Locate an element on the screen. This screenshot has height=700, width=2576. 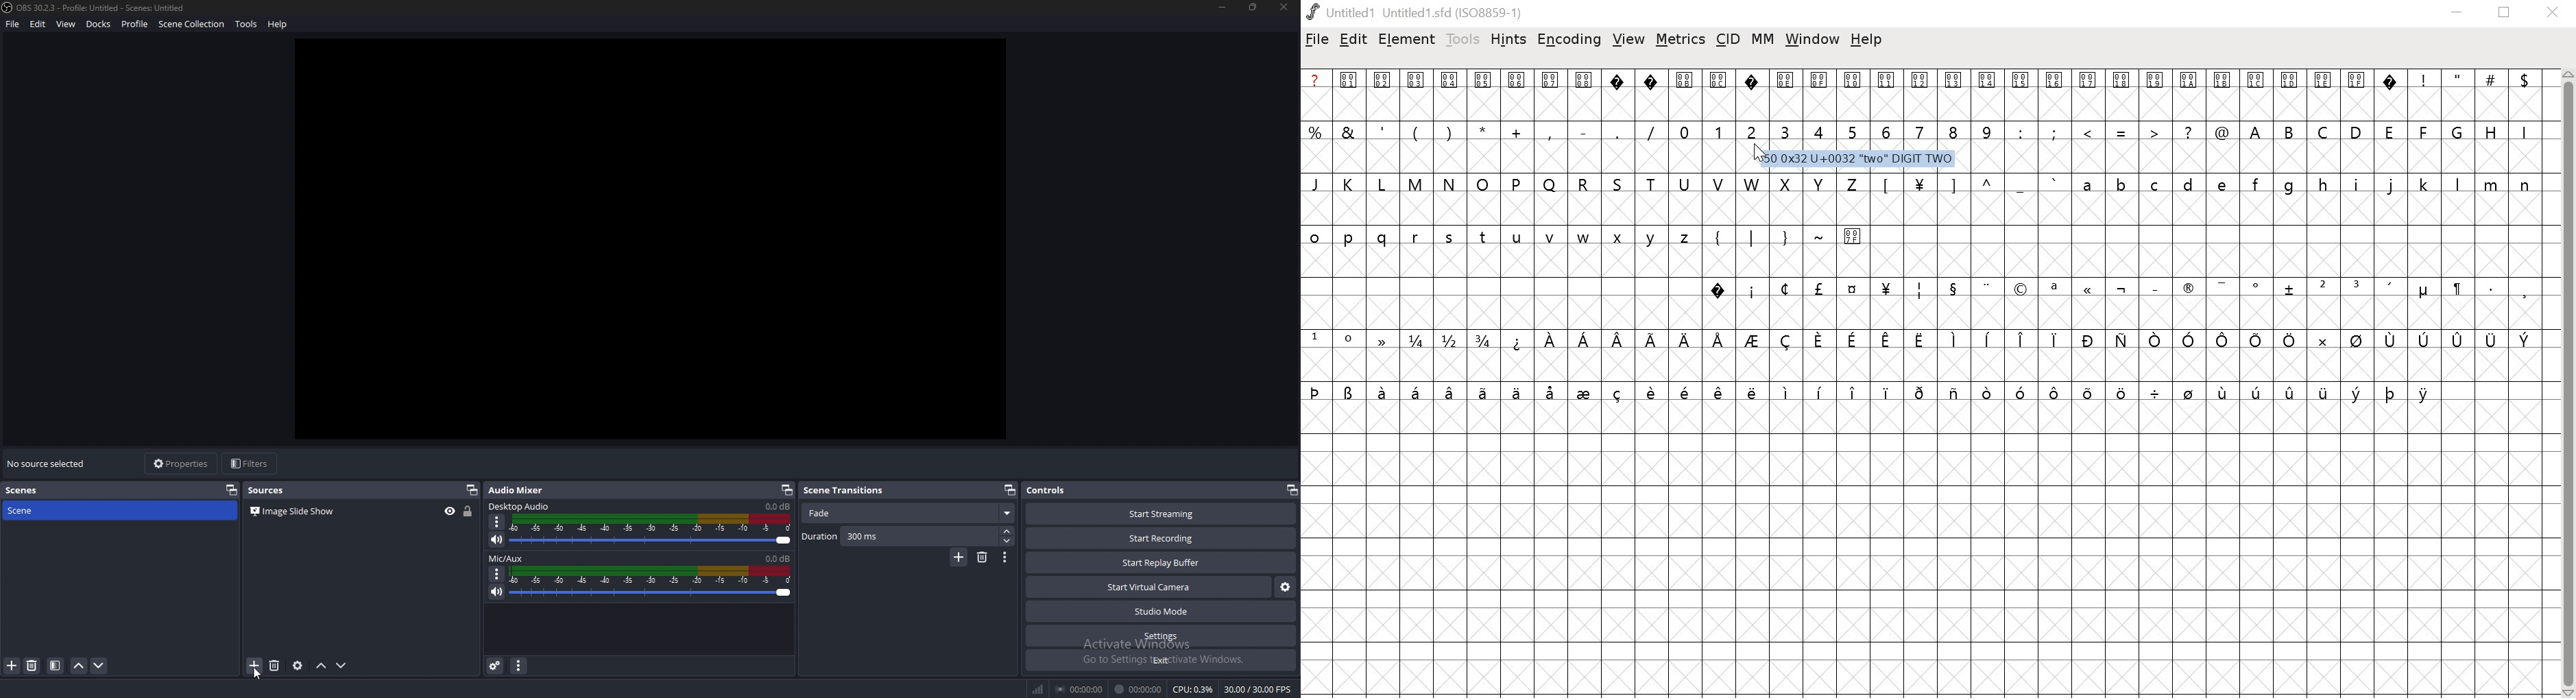
sources is located at coordinates (271, 489).